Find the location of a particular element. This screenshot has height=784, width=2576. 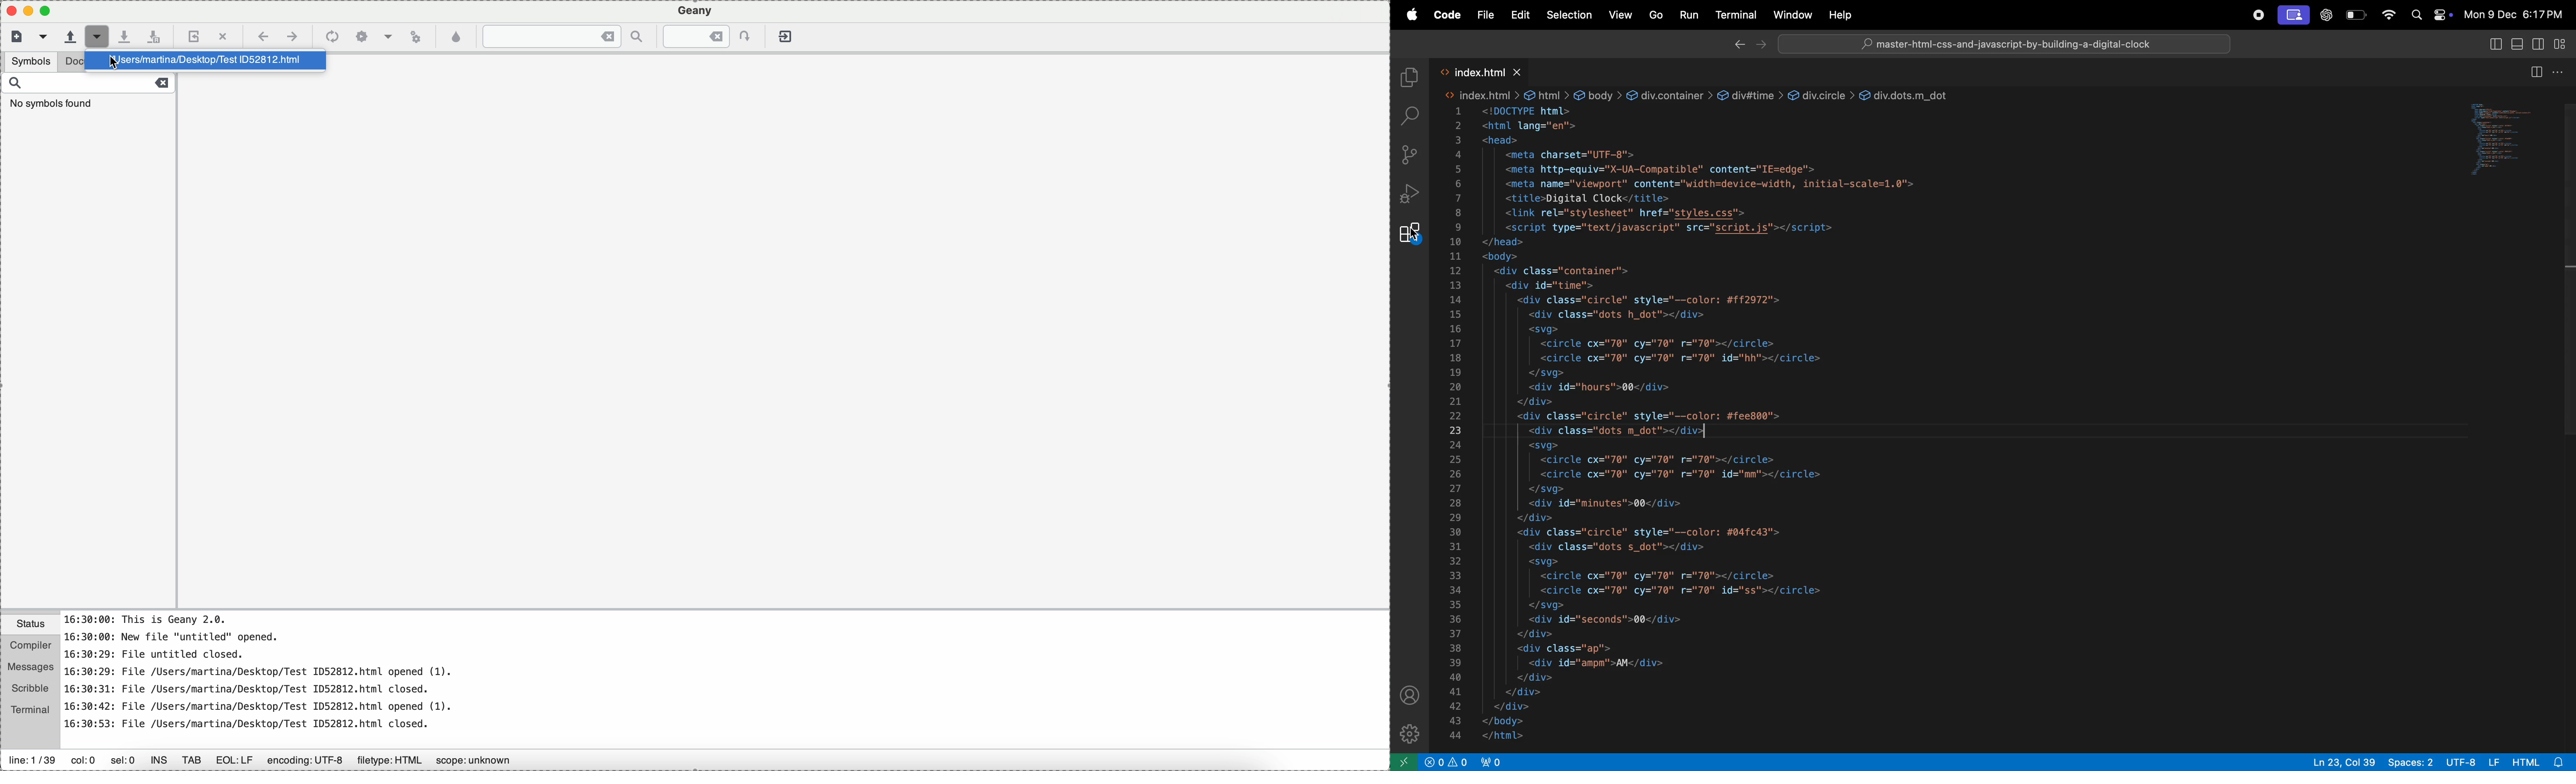

Ln 32 col 39 is located at coordinates (2345, 762).